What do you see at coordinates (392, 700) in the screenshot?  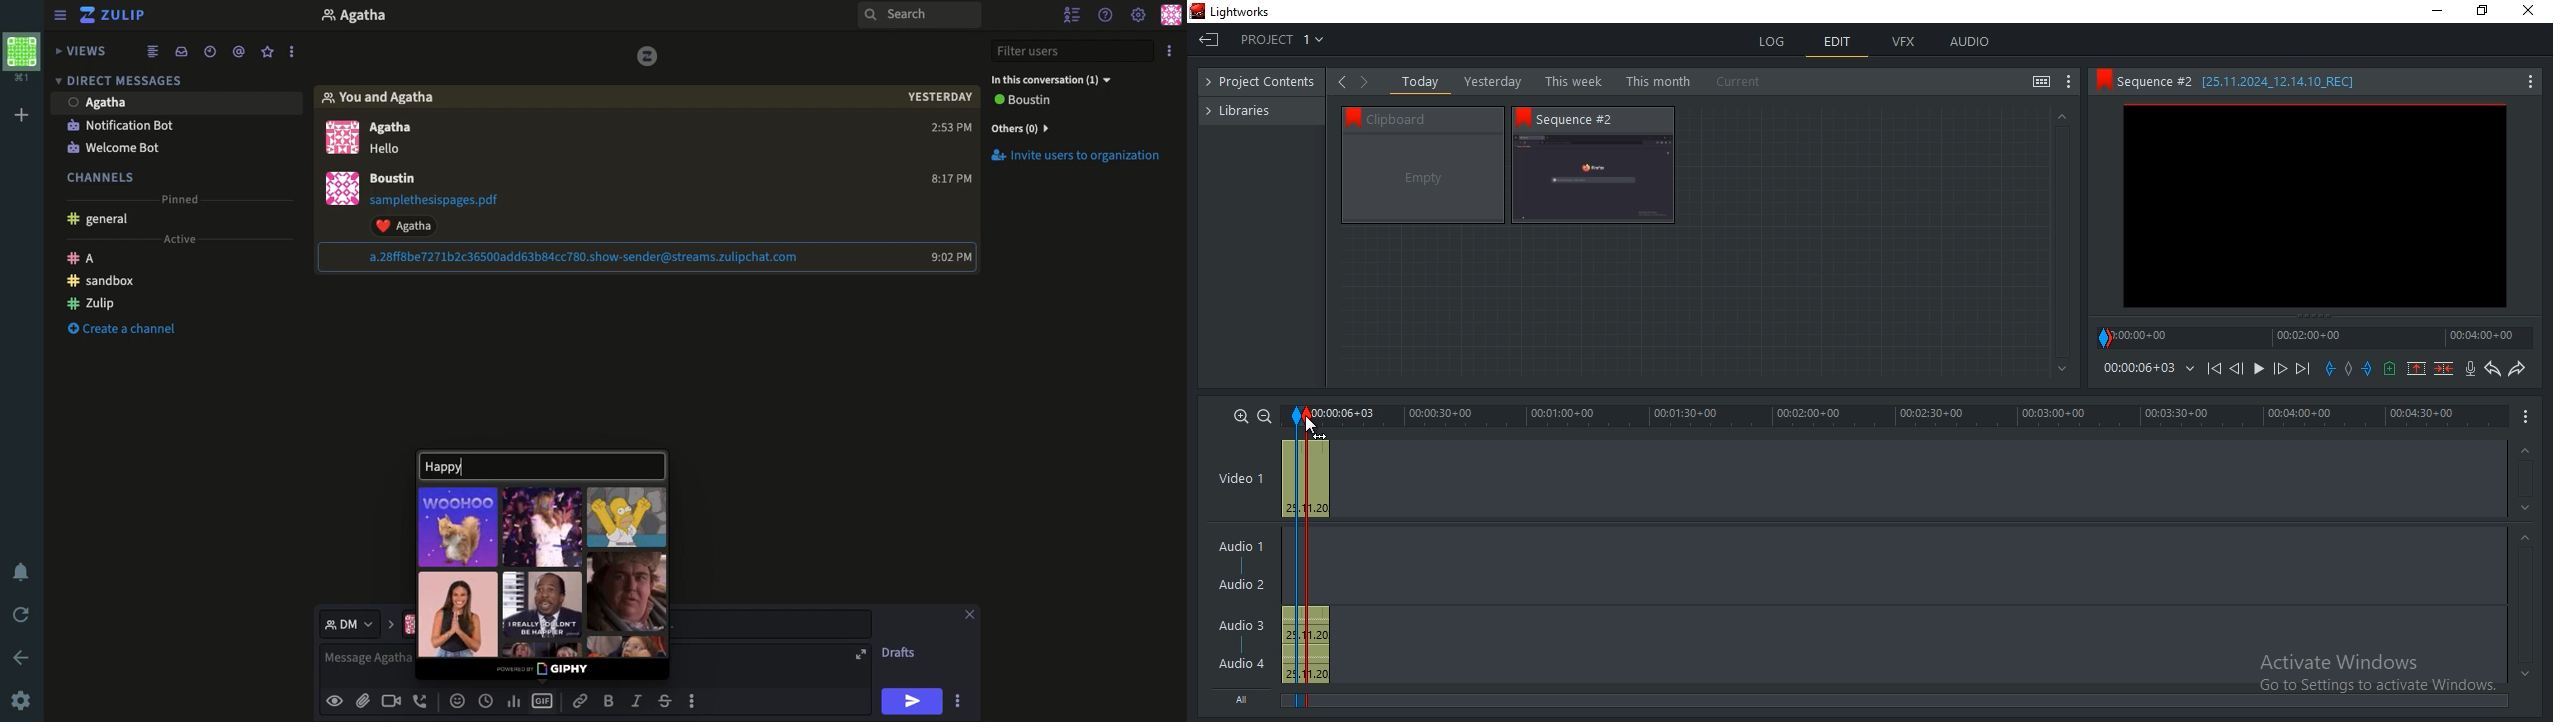 I see `Video call` at bounding box center [392, 700].